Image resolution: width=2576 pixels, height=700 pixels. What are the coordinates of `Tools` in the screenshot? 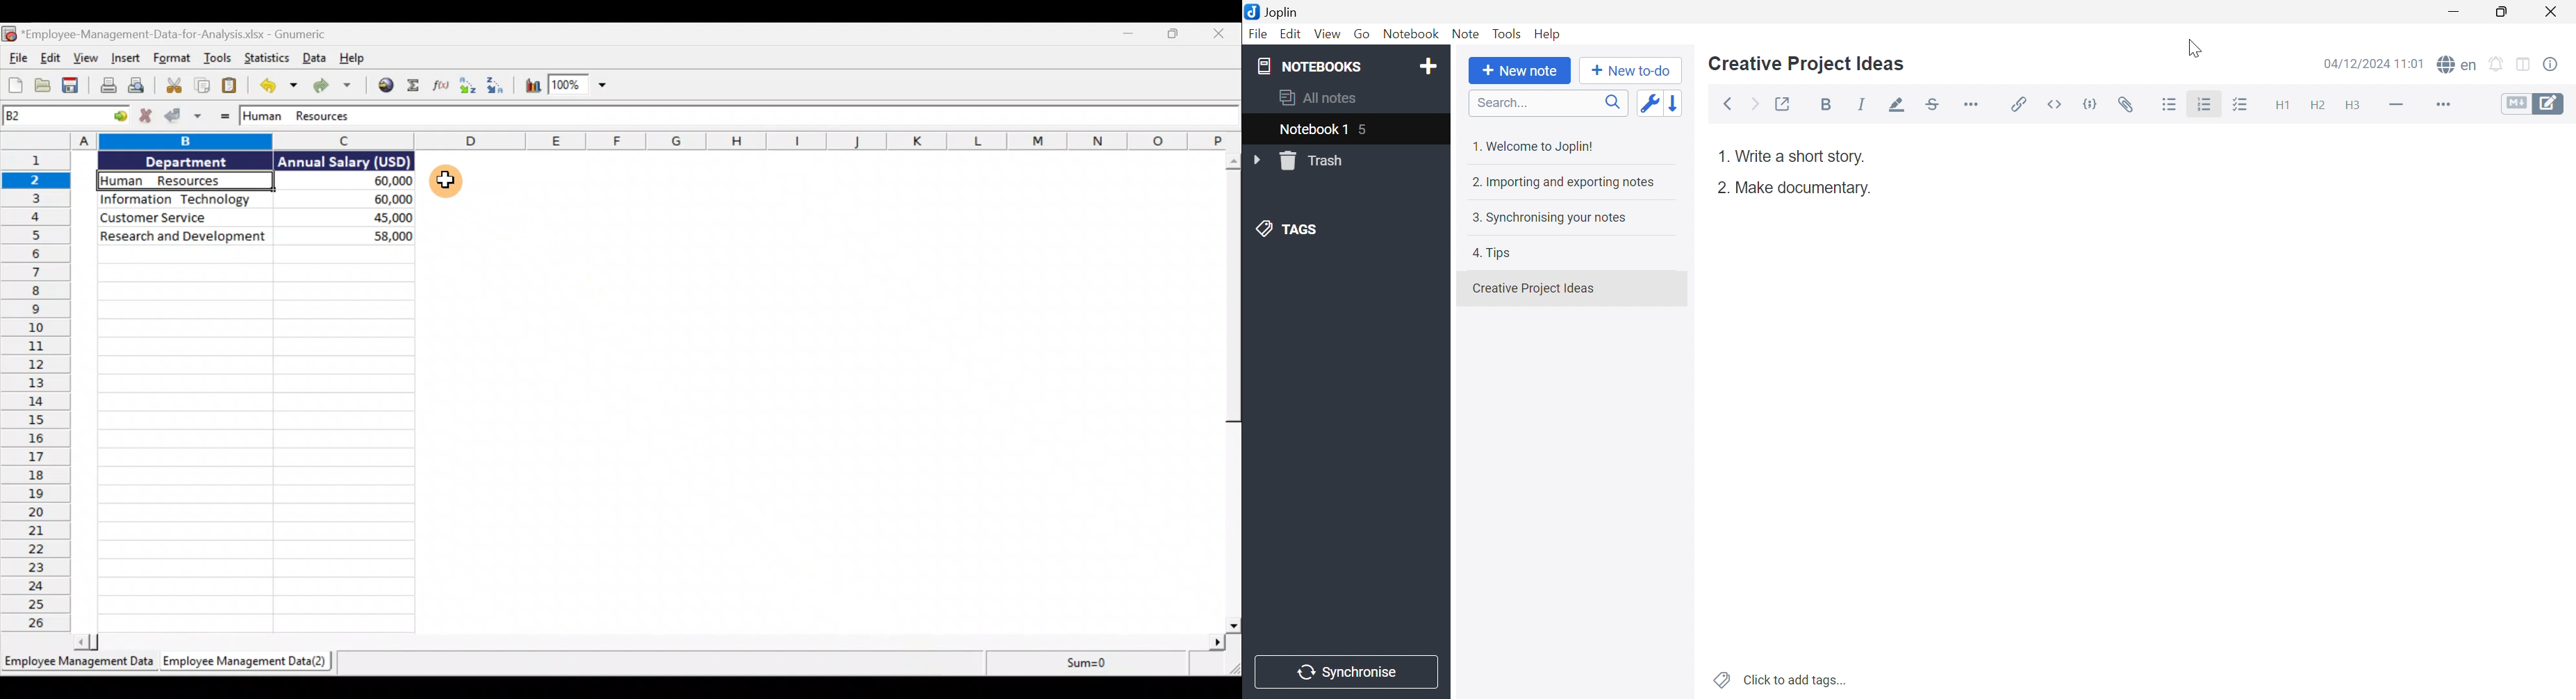 It's located at (1508, 33).